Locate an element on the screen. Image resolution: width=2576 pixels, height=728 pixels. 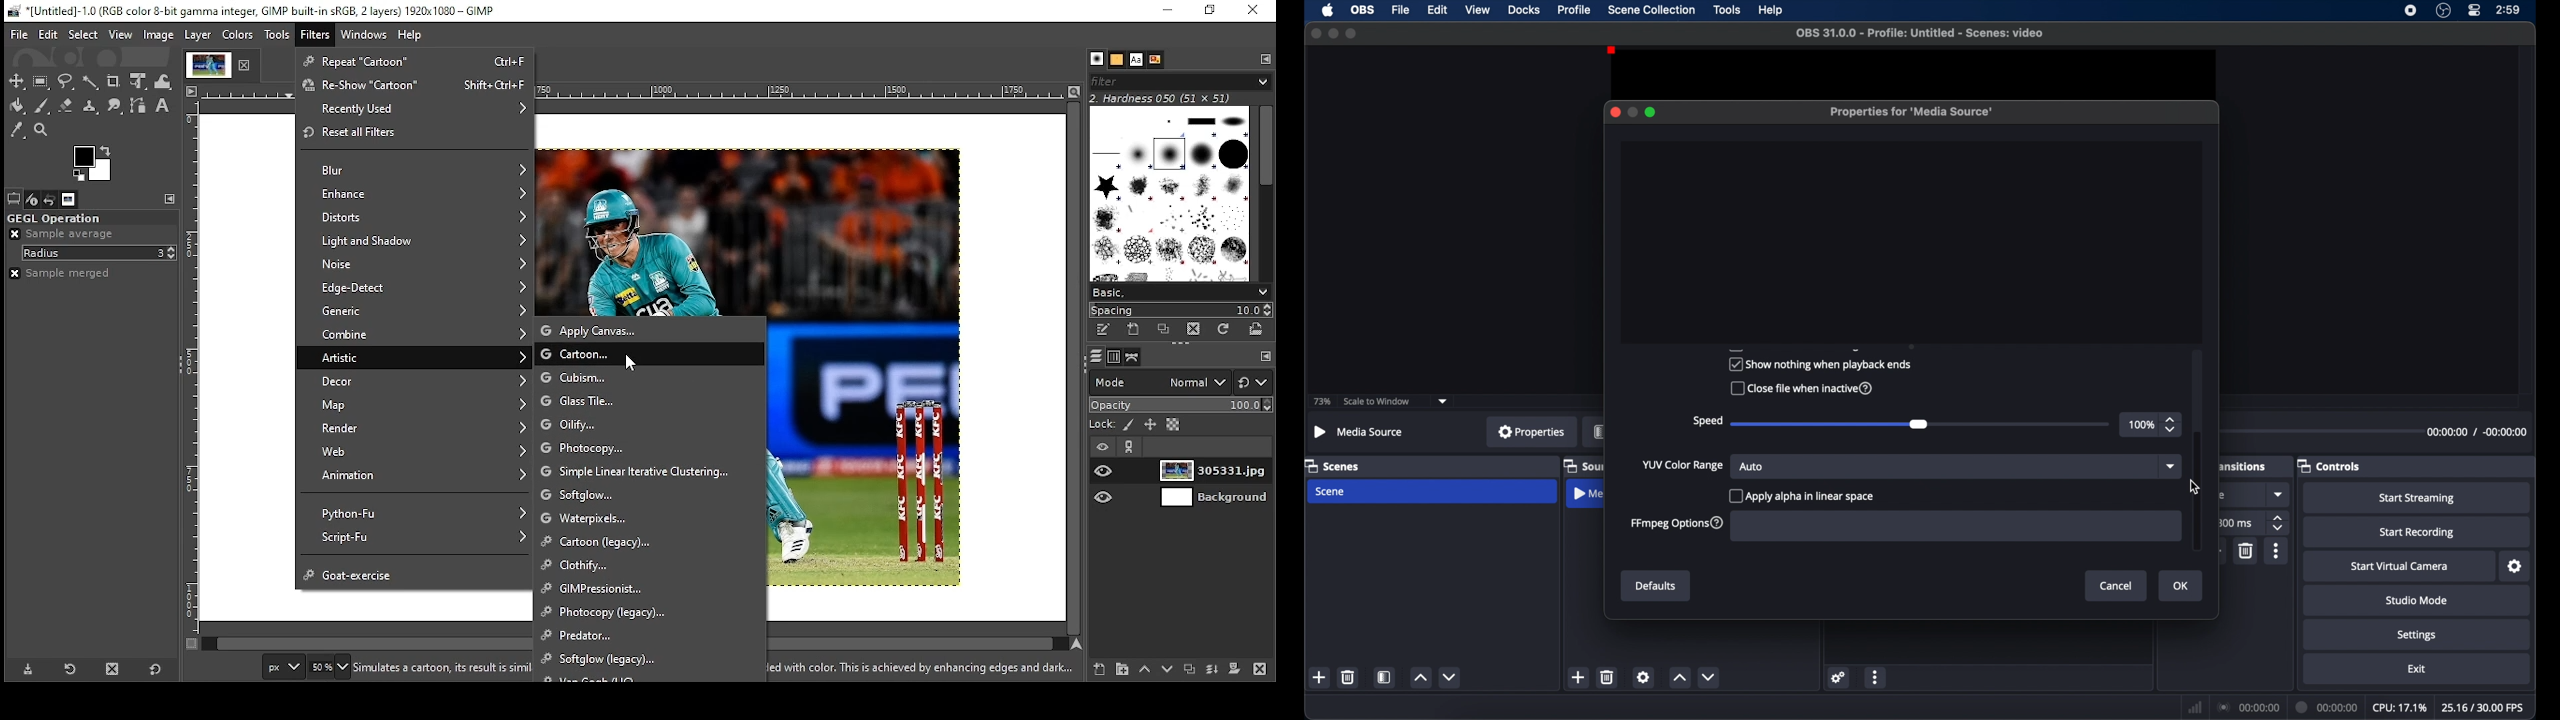
minimize is located at coordinates (1333, 33).